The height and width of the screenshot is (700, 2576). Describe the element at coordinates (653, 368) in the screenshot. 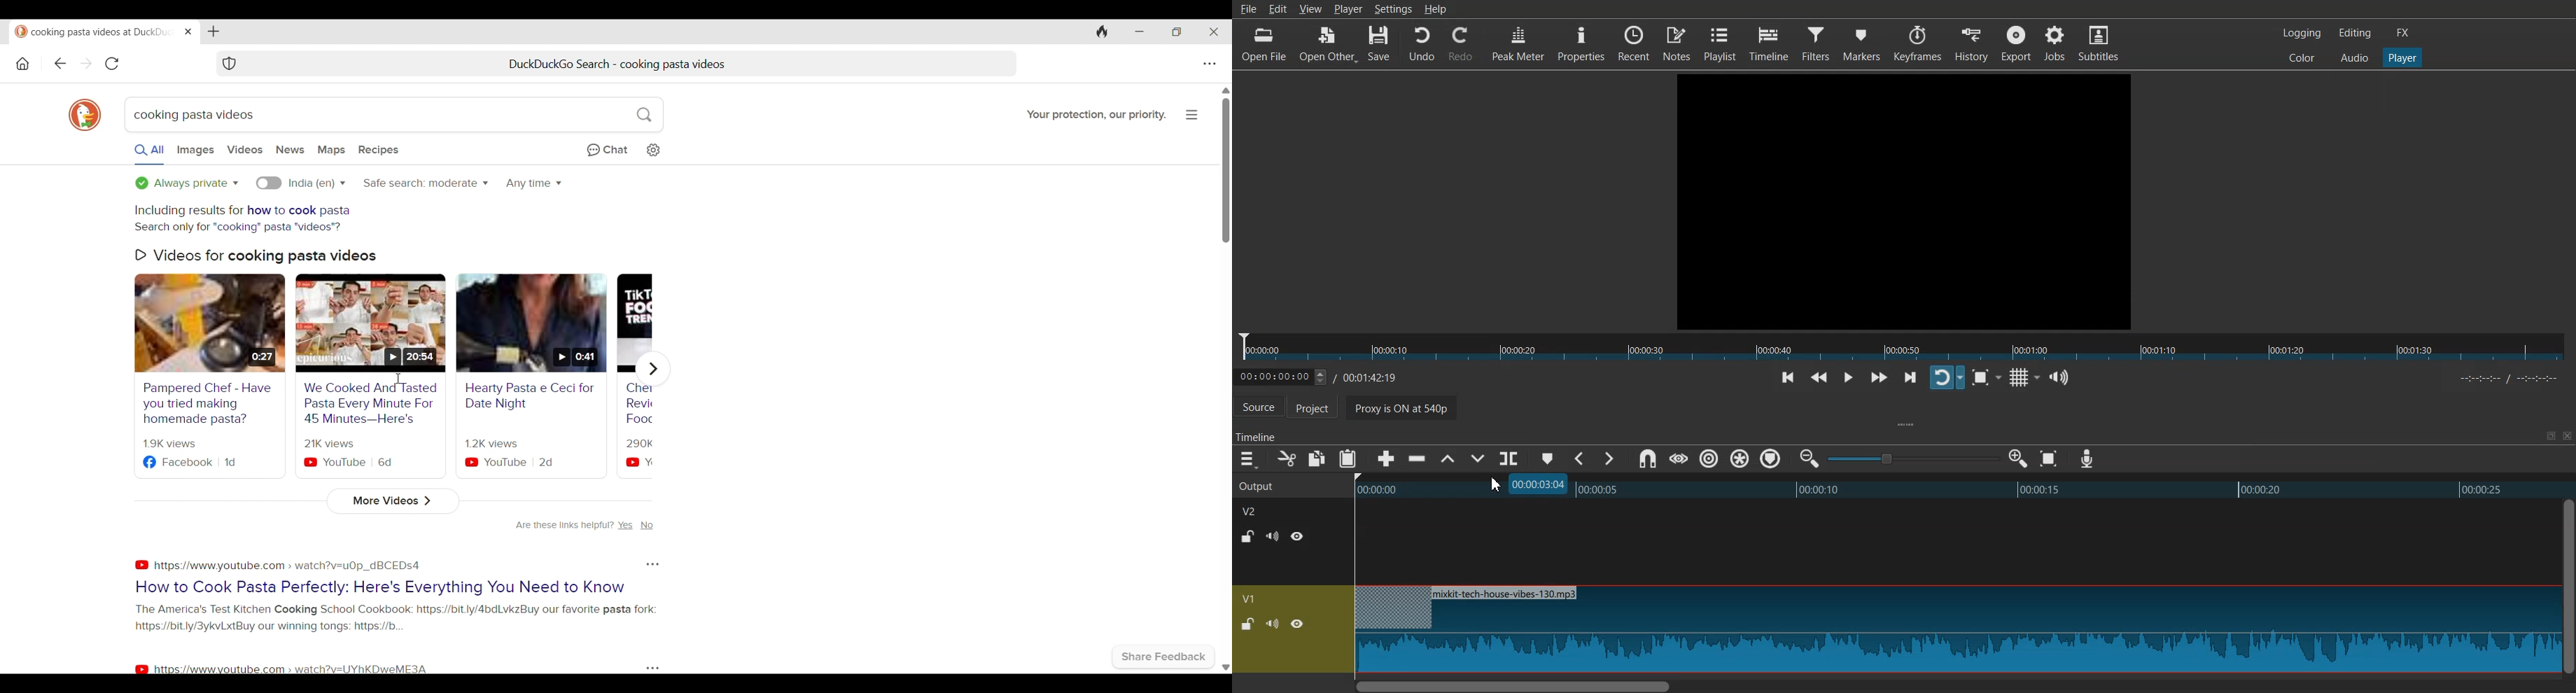

I see `Show next video` at that location.